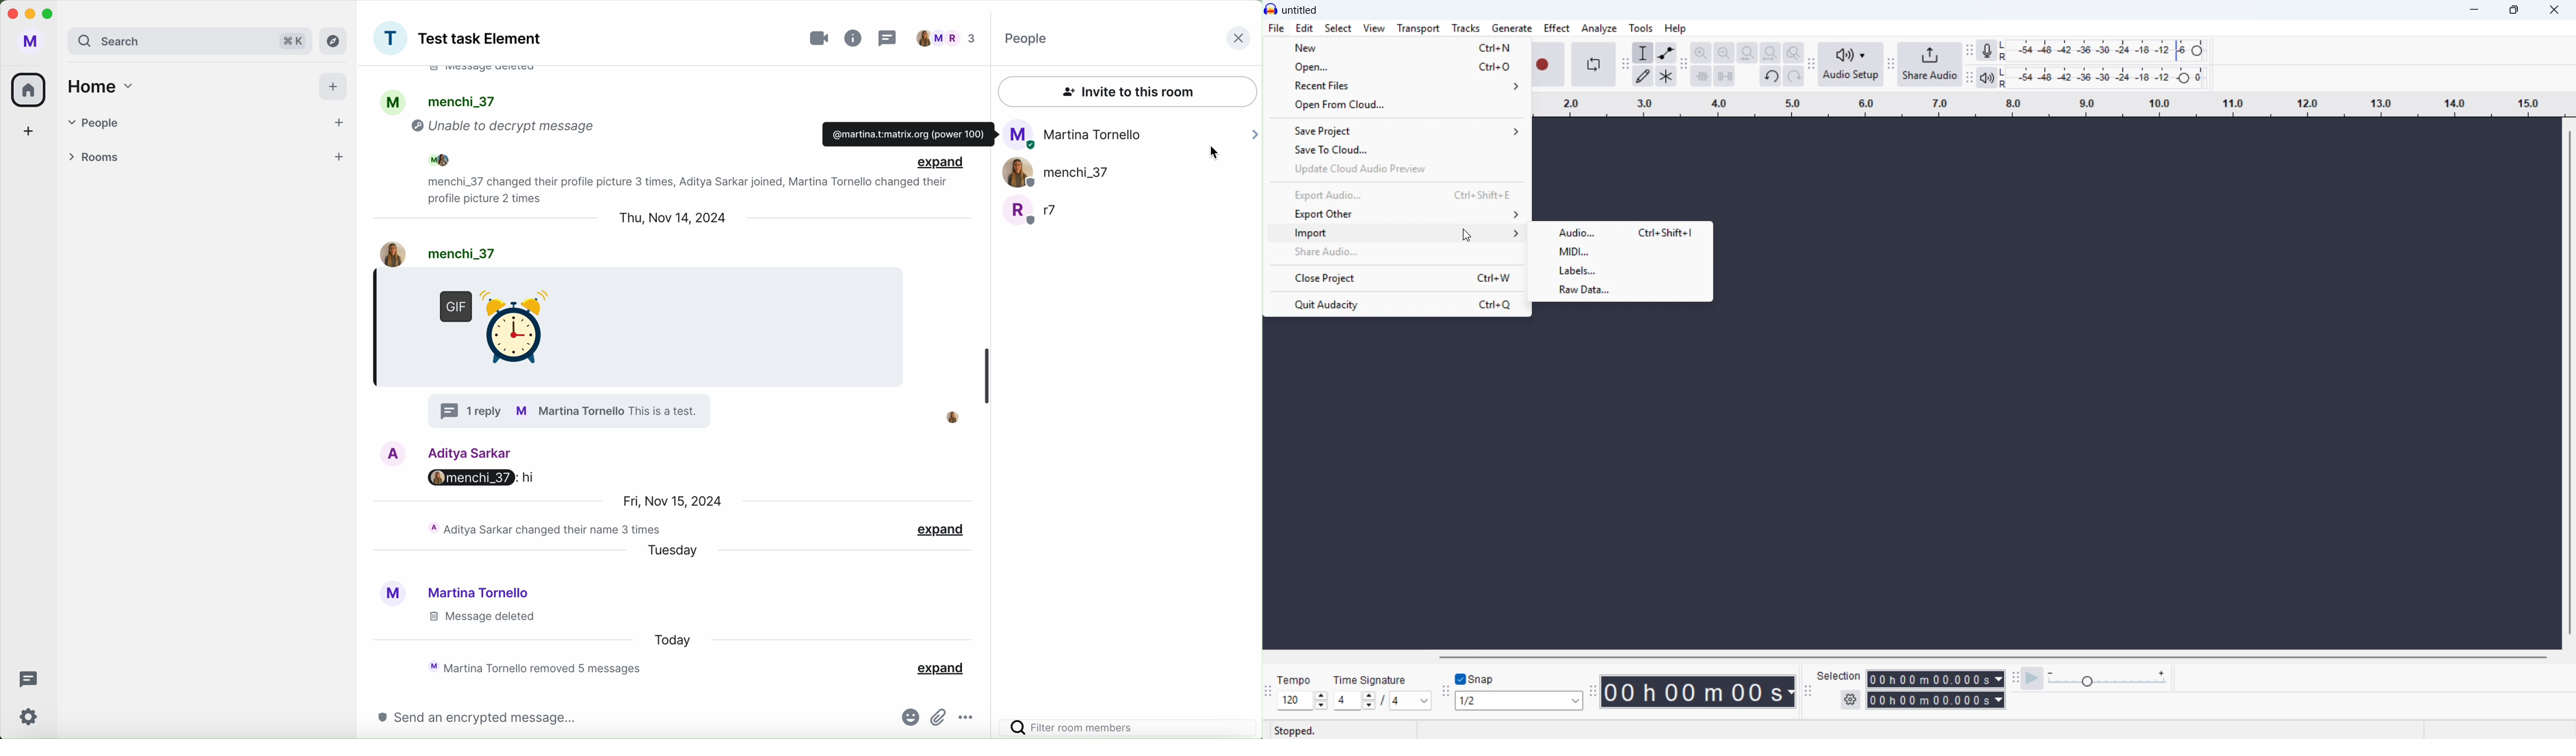 This screenshot has height=756, width=2576. I want to click on minimize, so click(30, 15).